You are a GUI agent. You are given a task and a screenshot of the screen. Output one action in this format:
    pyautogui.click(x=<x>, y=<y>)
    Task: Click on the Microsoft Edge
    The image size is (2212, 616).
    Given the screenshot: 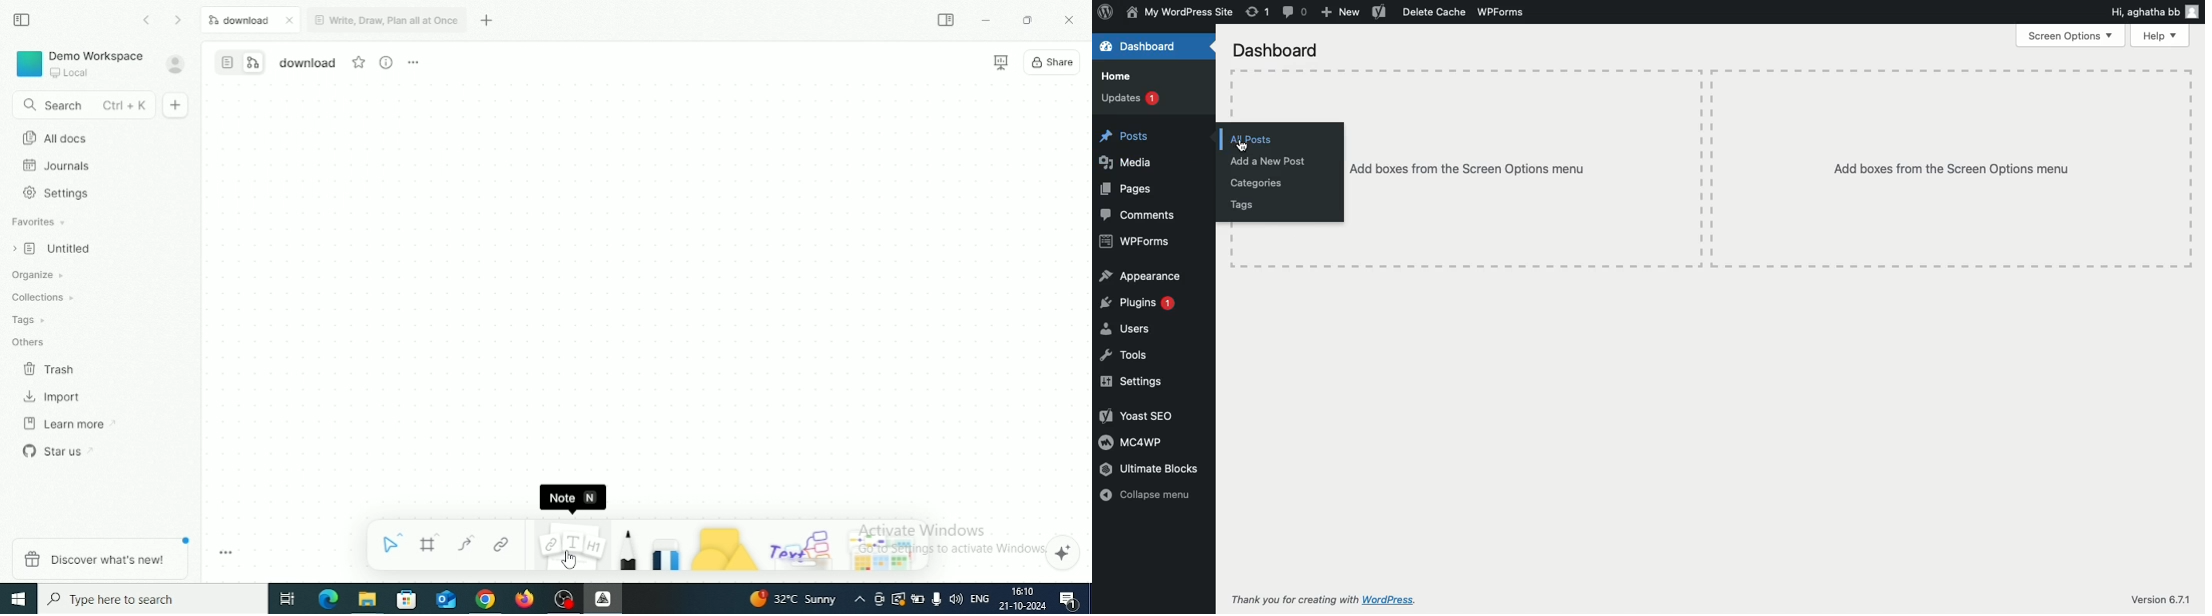 What is the action you would take?
    pyautogui.click(x=326, y=600)
    